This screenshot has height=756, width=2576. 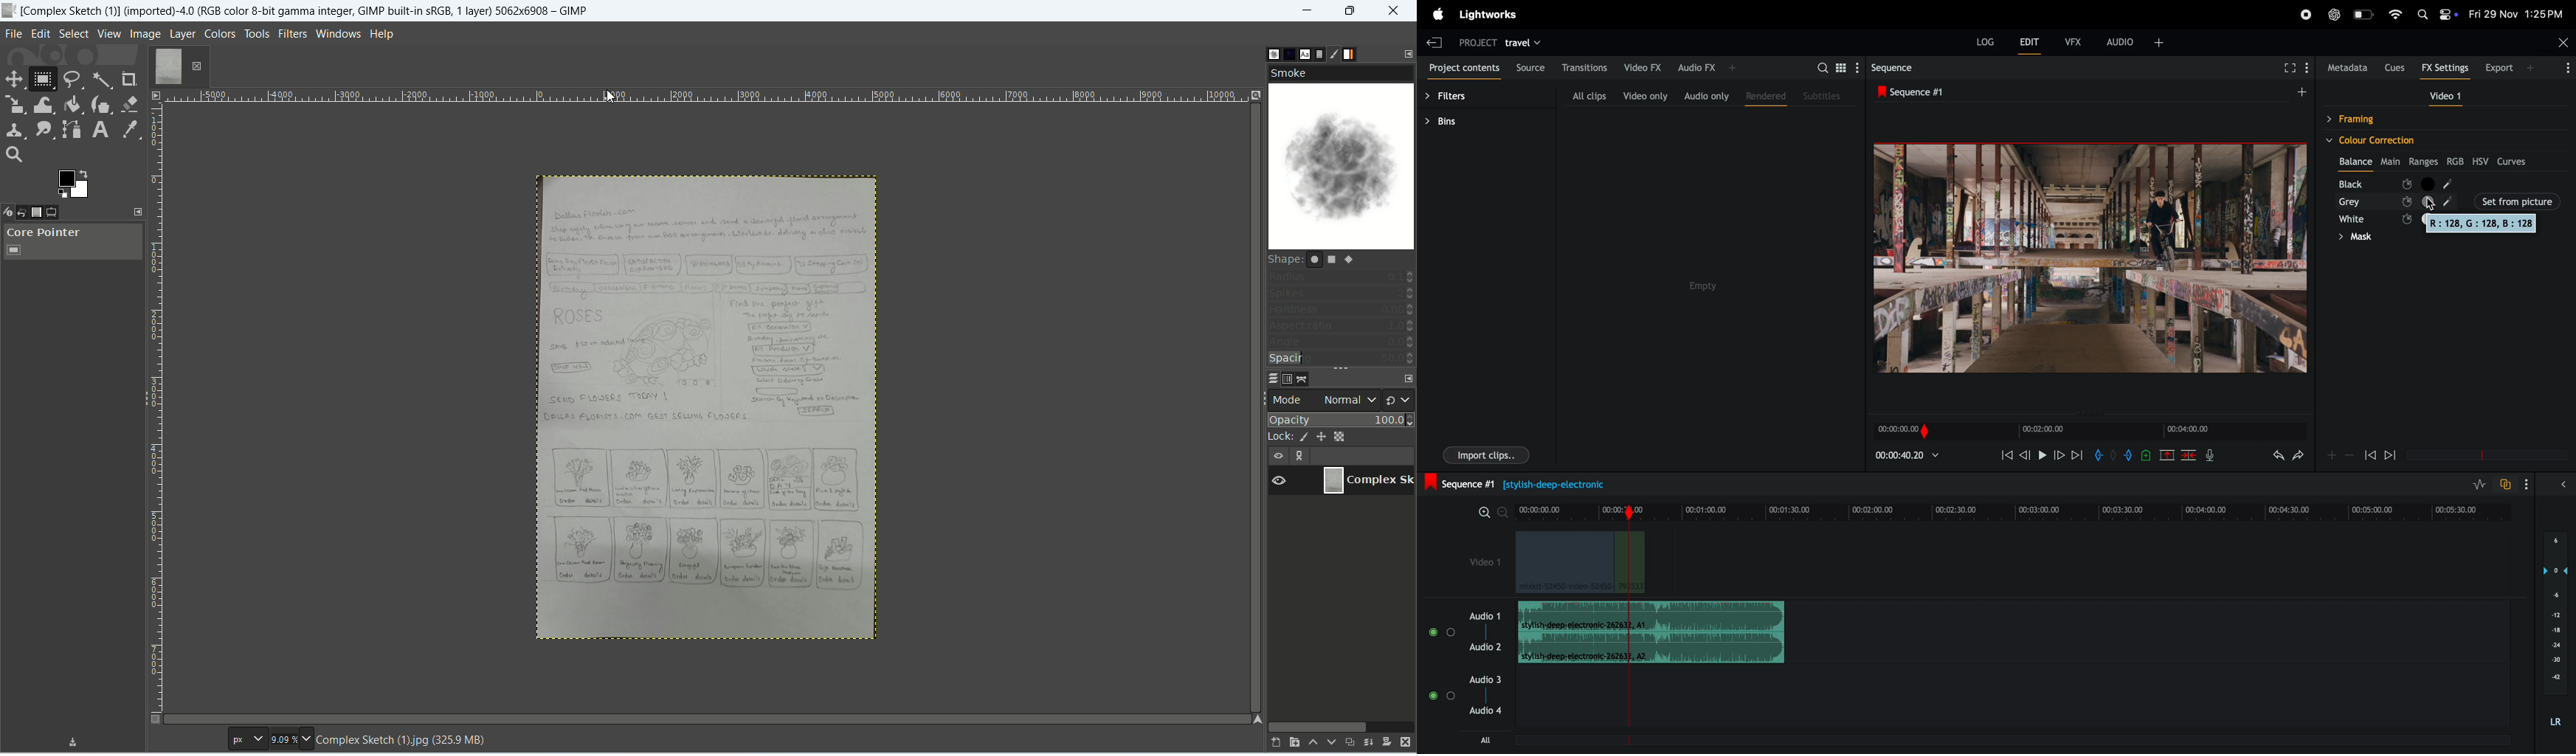 What do you see at coordinates (2471, 222) in the screenshot?
I see `rgb colours` at bounding box center [2471, 222].